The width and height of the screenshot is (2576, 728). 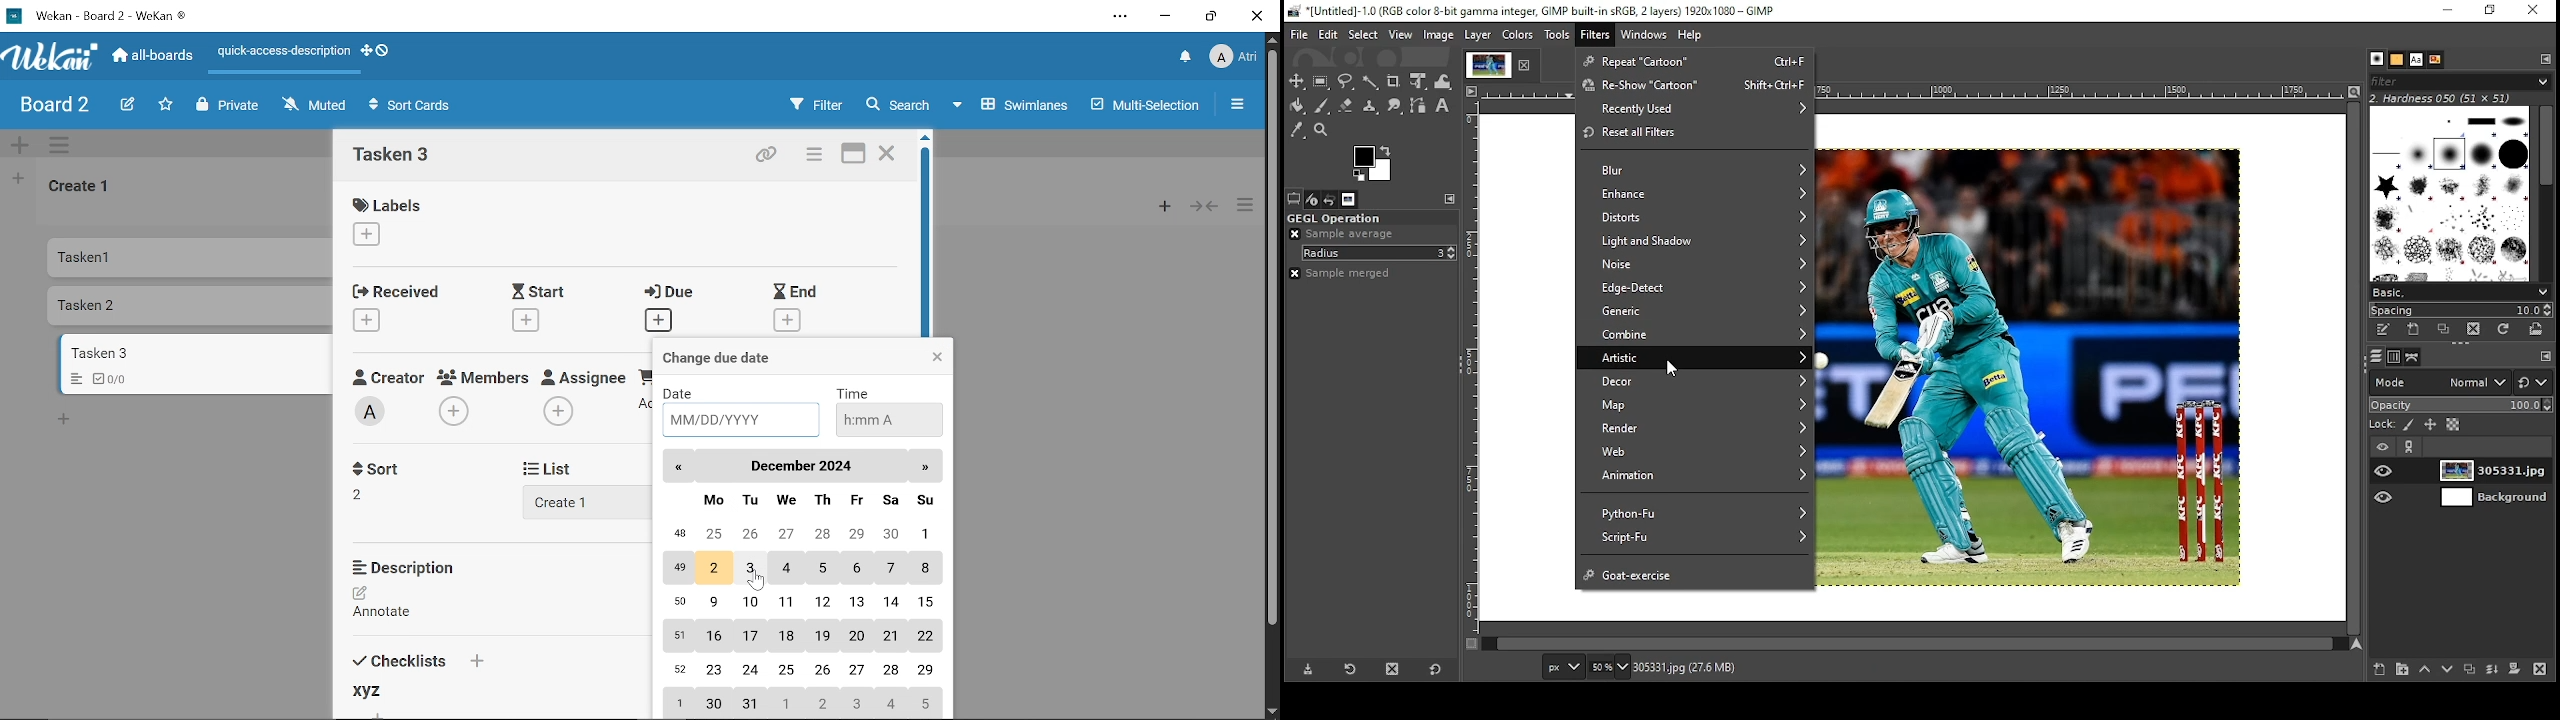 What do you see at coordinates (2462, 405) in the screenshot?
I see `opacity` at bounding box center [2462, 405].